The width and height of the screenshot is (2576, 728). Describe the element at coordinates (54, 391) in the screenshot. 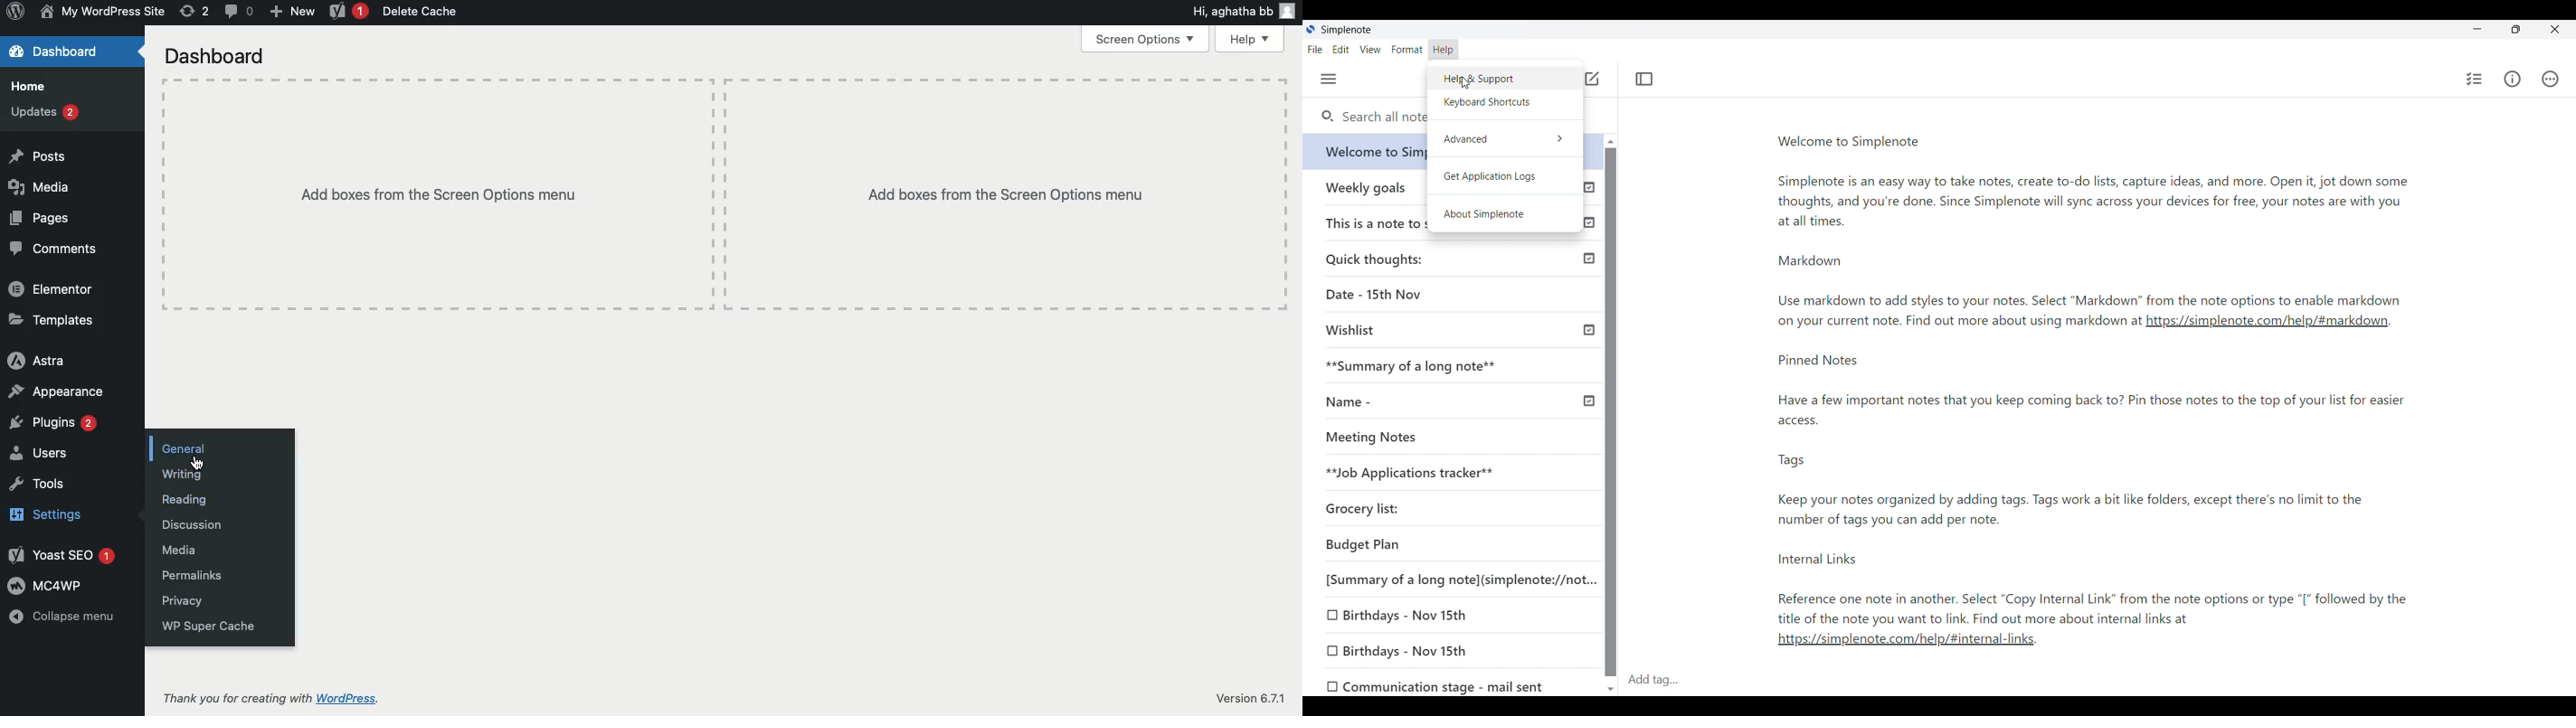

I see `Appearance` at that location.